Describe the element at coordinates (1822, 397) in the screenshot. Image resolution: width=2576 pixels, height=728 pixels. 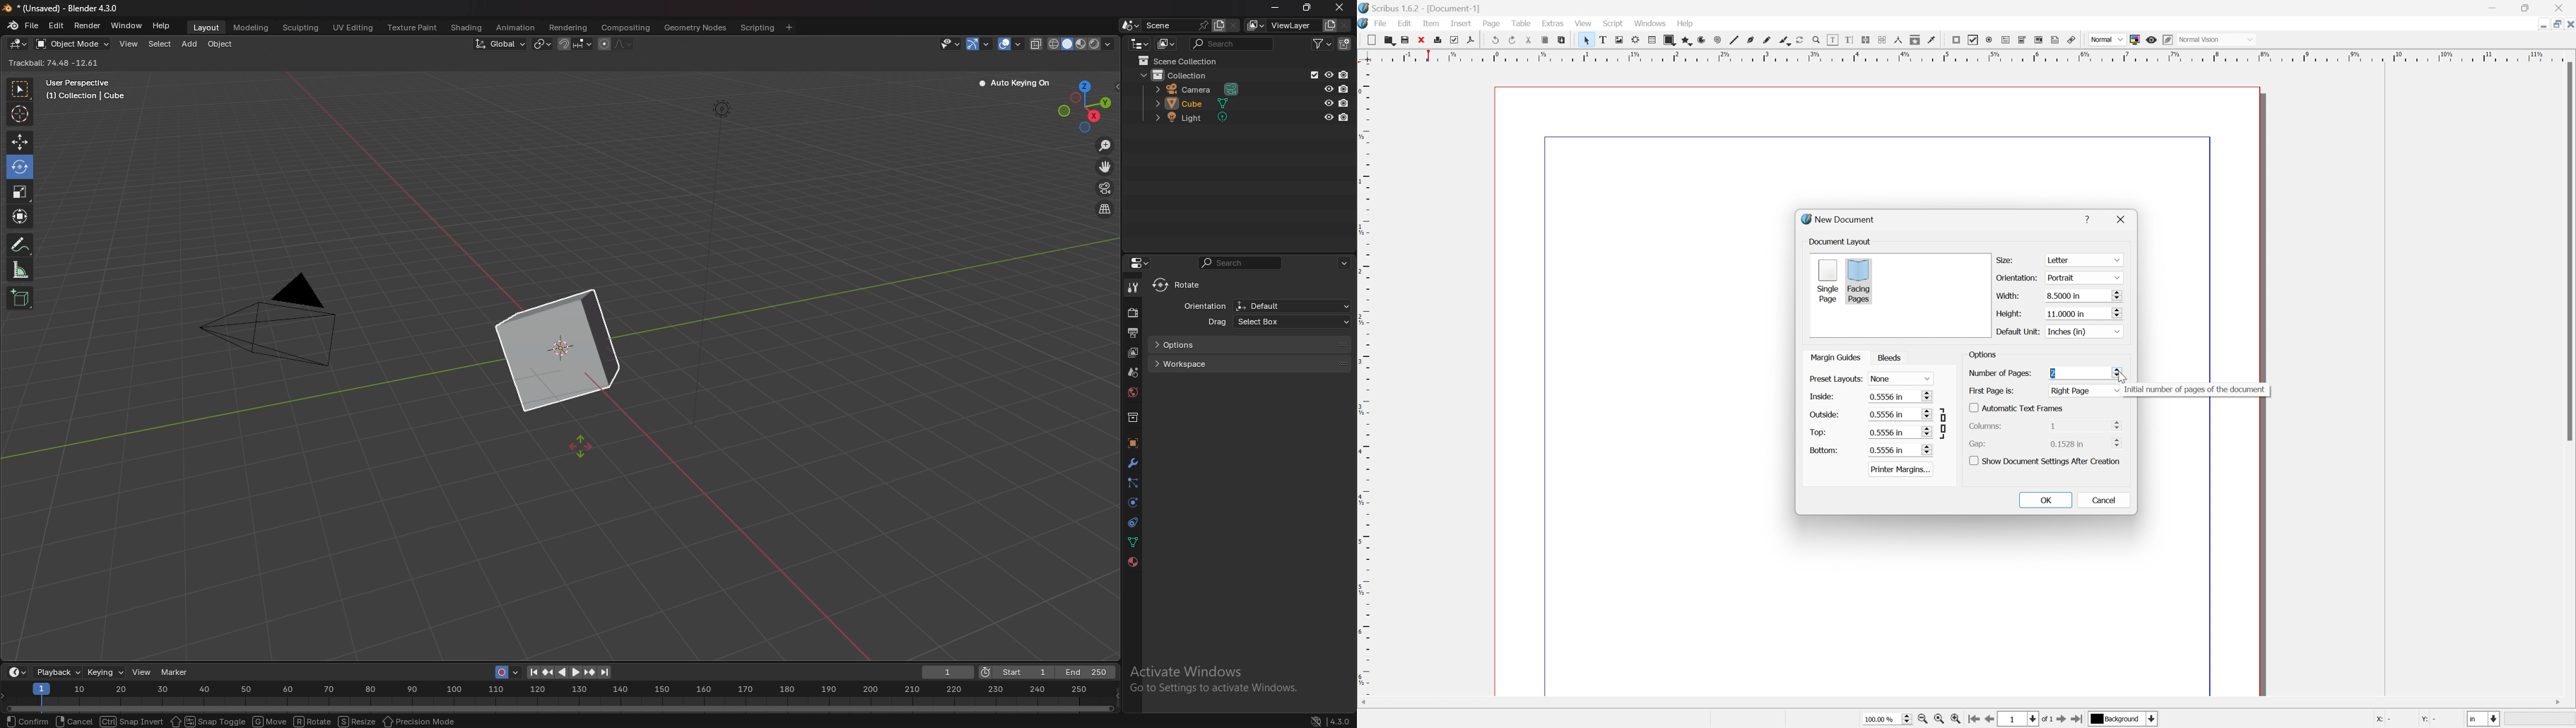
I see `left:` at that location.